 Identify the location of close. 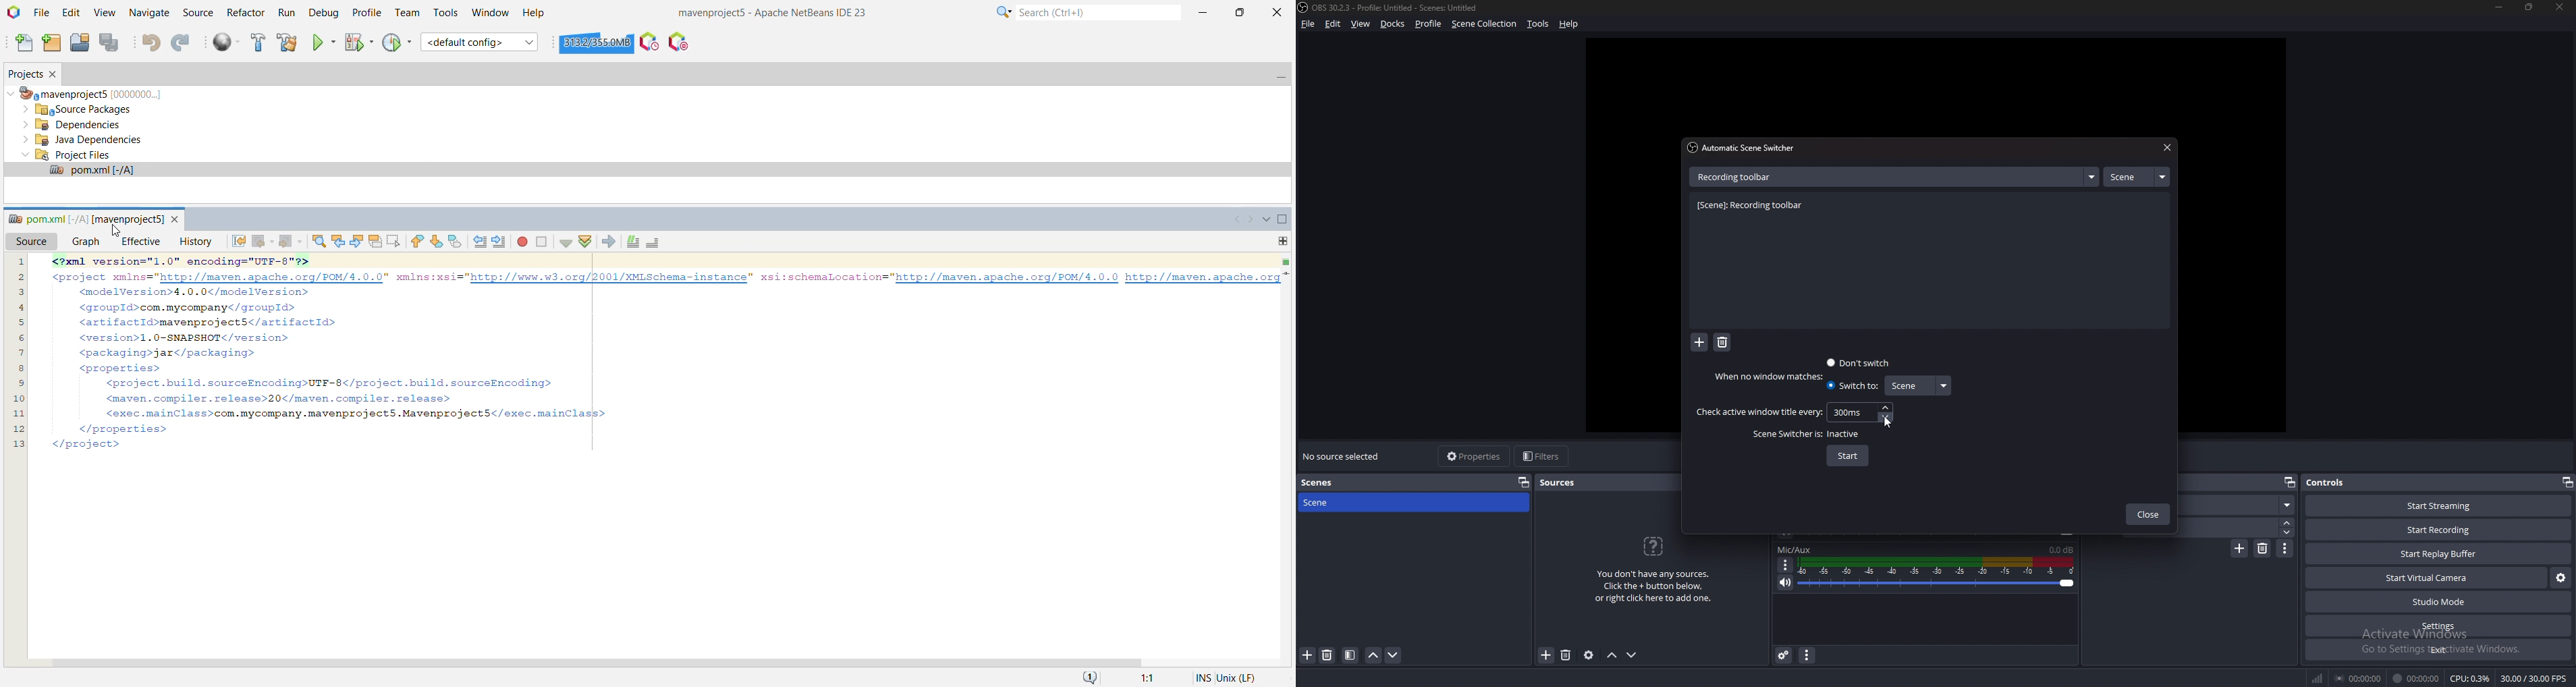
(2166, 148).